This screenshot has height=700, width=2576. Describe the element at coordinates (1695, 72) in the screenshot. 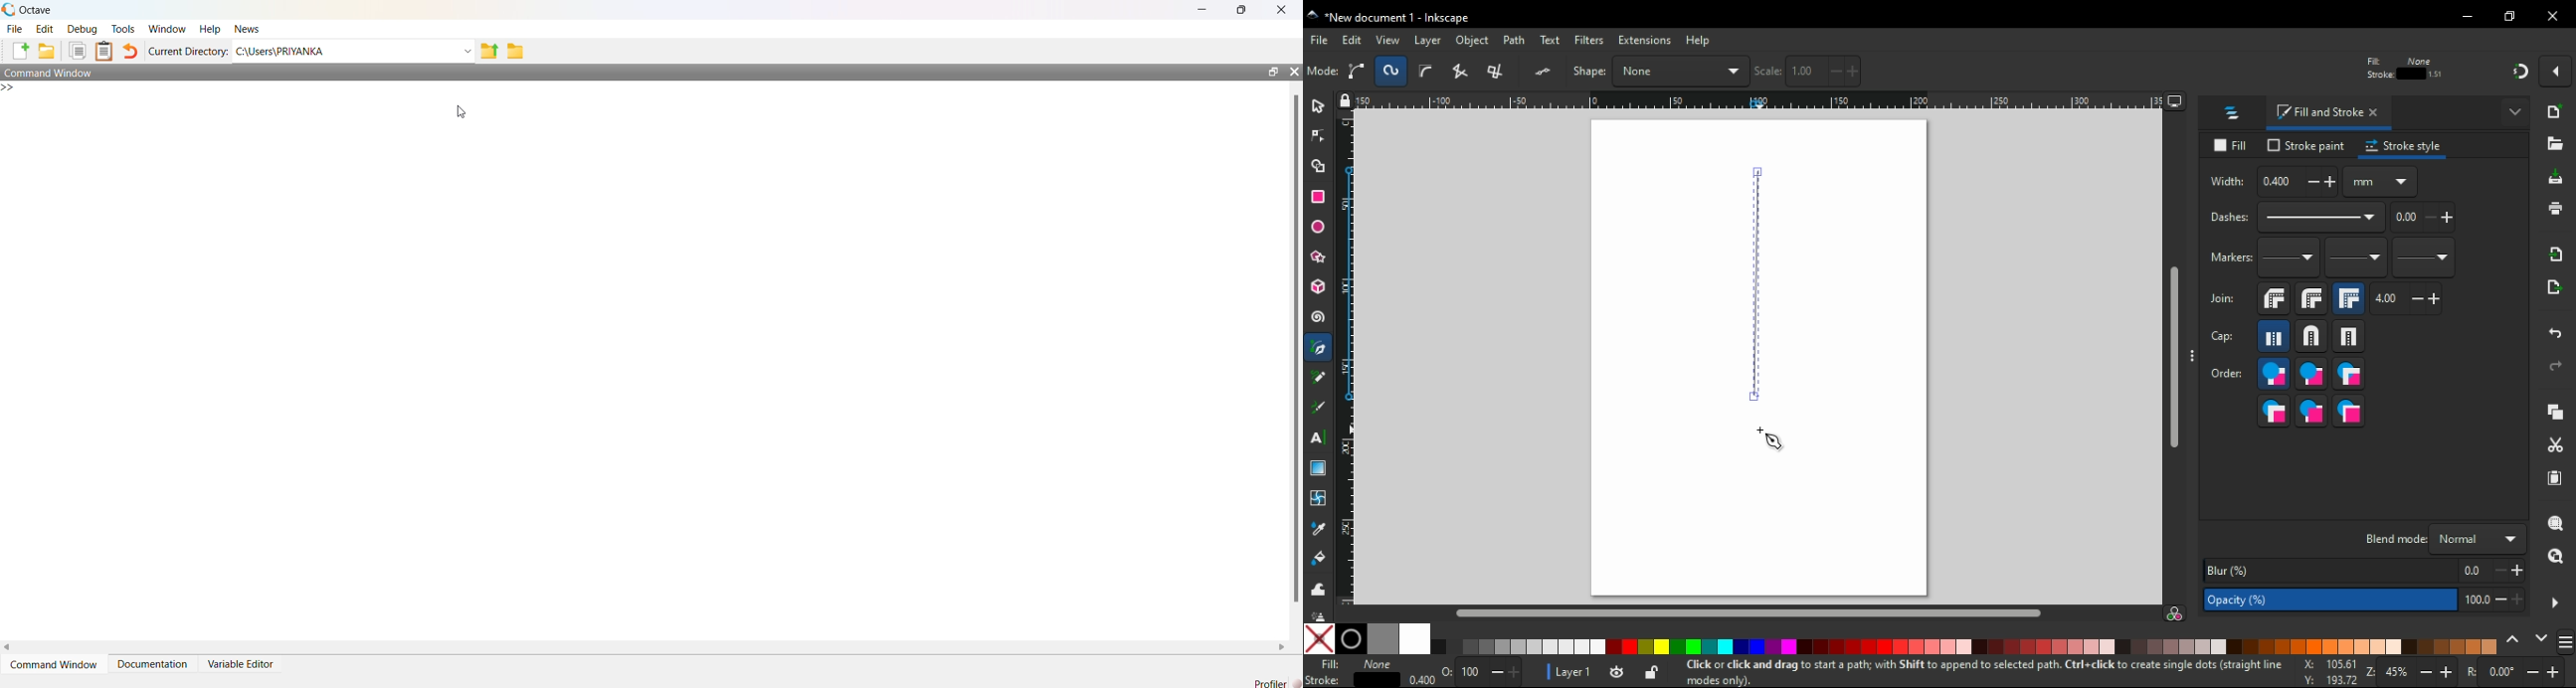

I see `lower` at that location.